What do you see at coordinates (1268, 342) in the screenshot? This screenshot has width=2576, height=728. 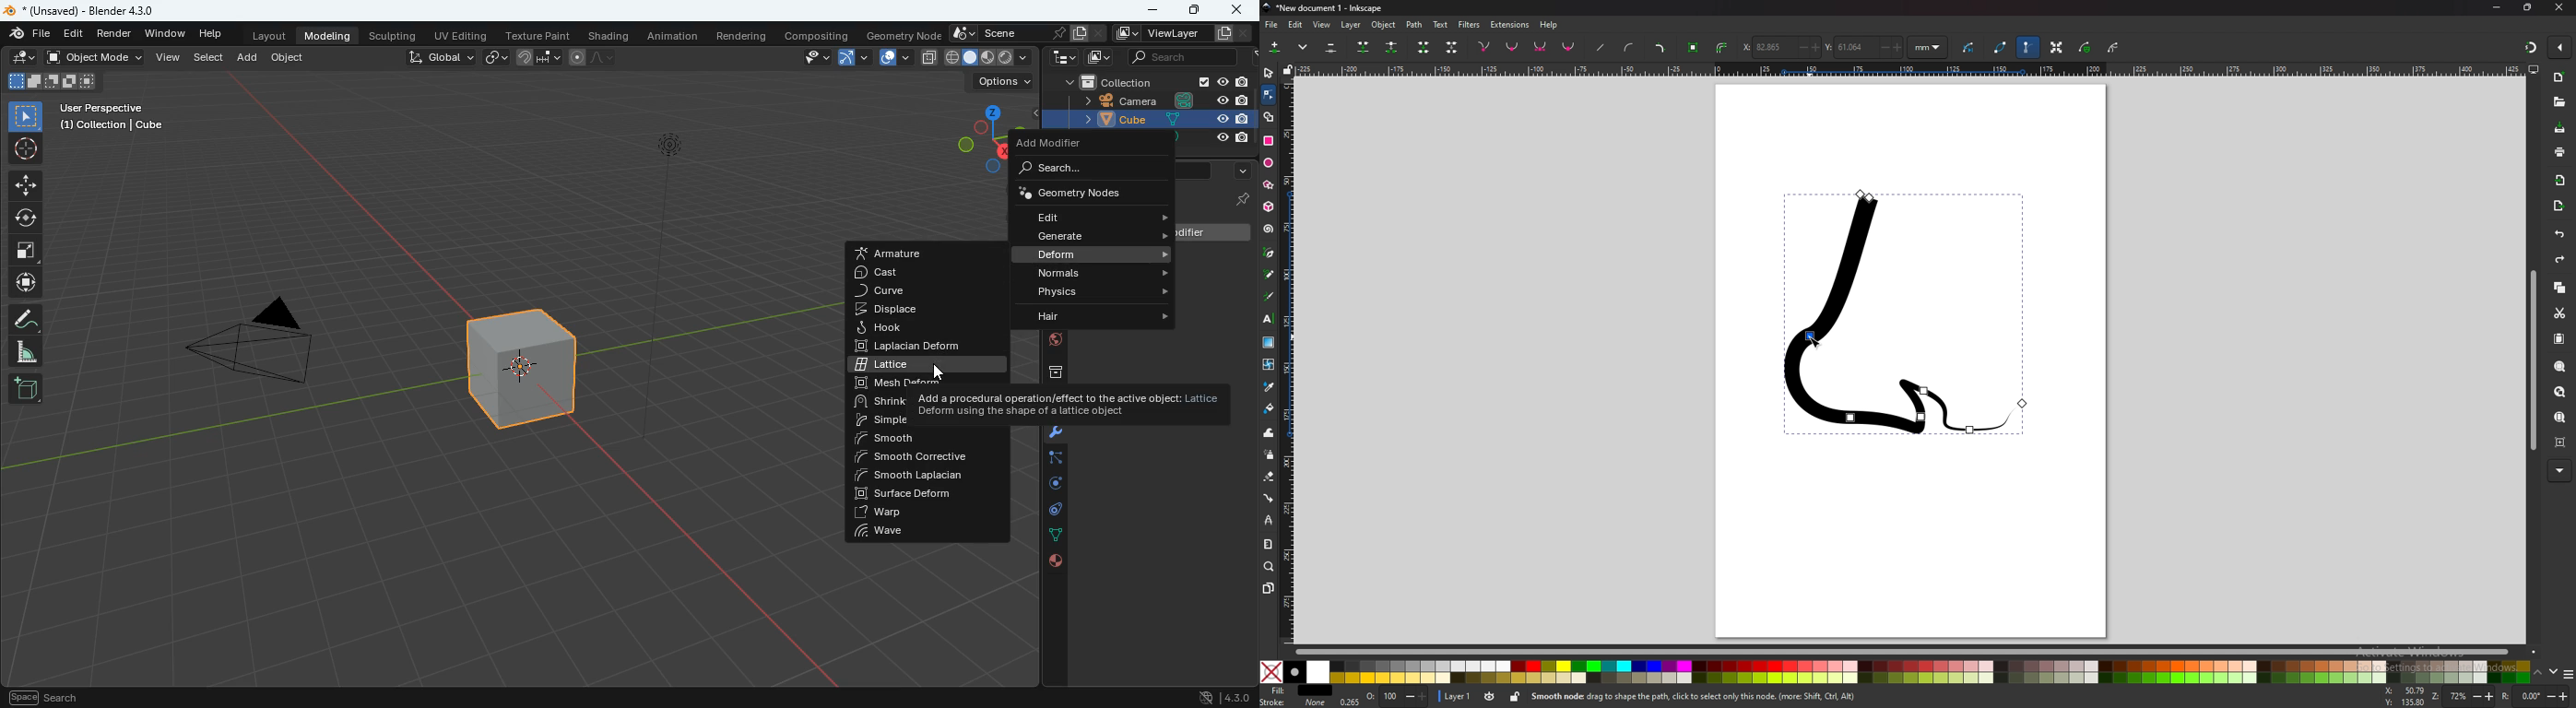 I see `gradient` at bounding box center [1268, 342].